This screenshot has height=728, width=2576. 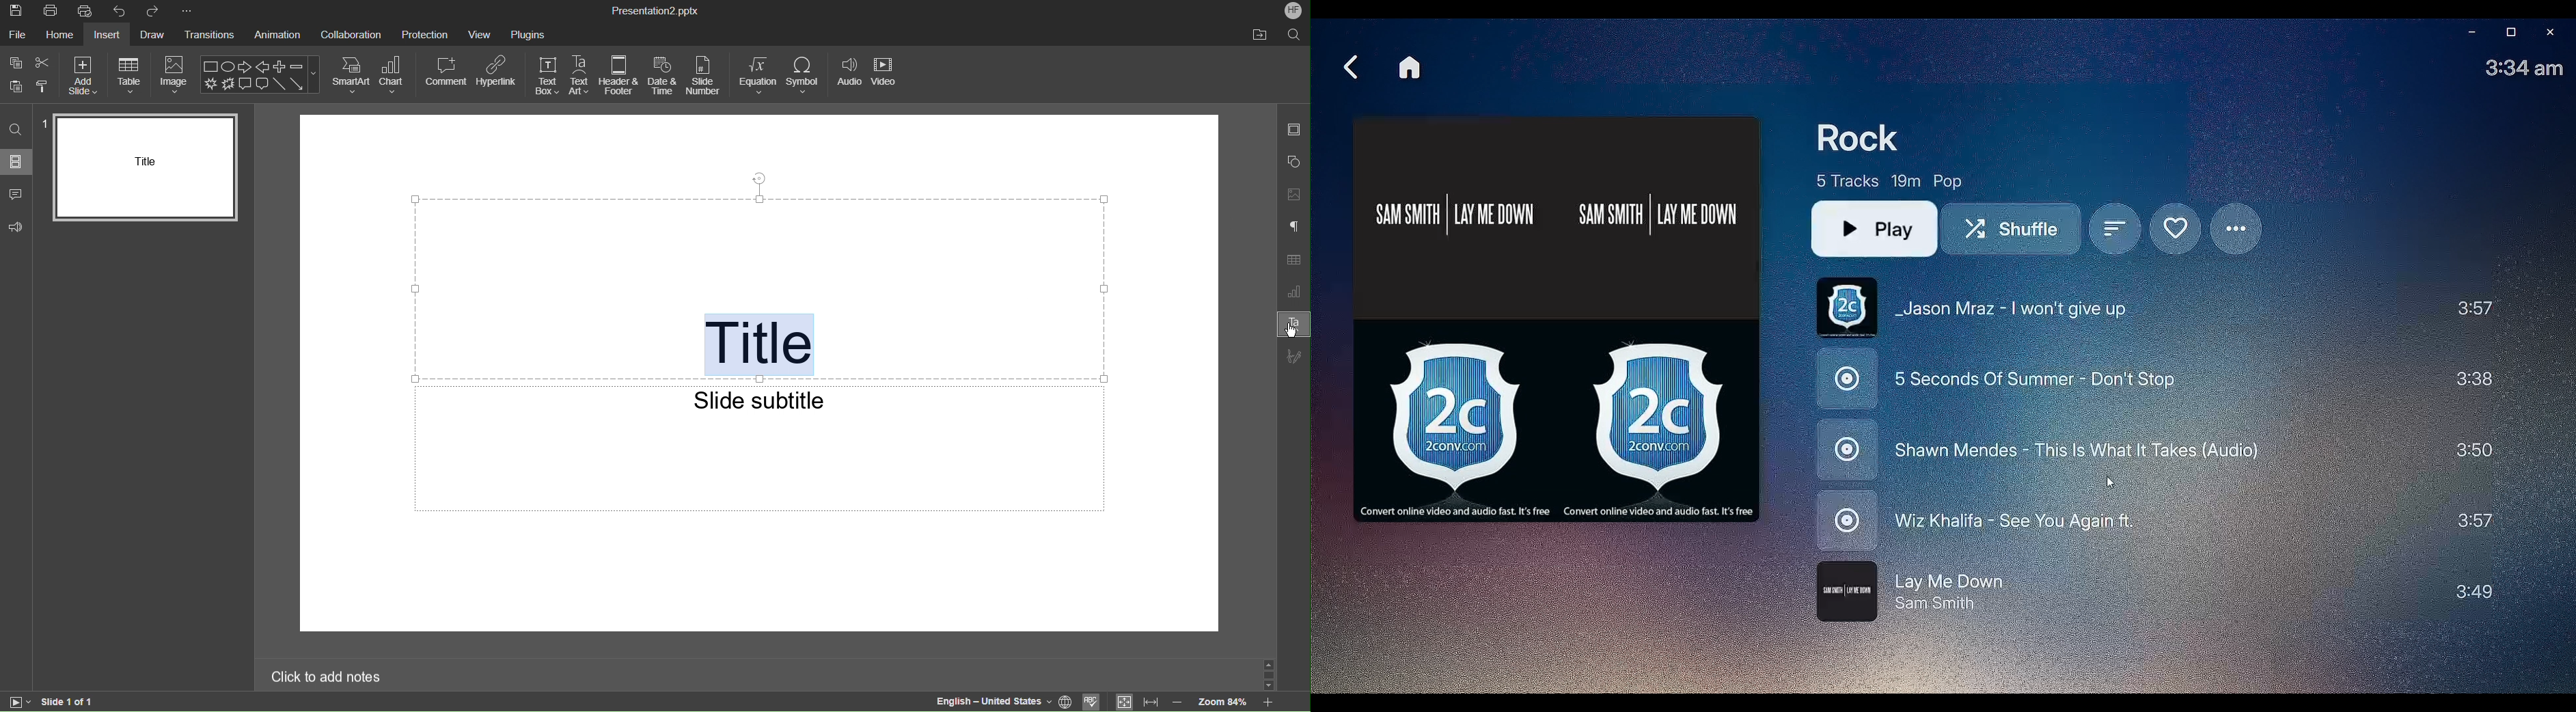 I want to click on Date and Time, so click(x=664, y=76).